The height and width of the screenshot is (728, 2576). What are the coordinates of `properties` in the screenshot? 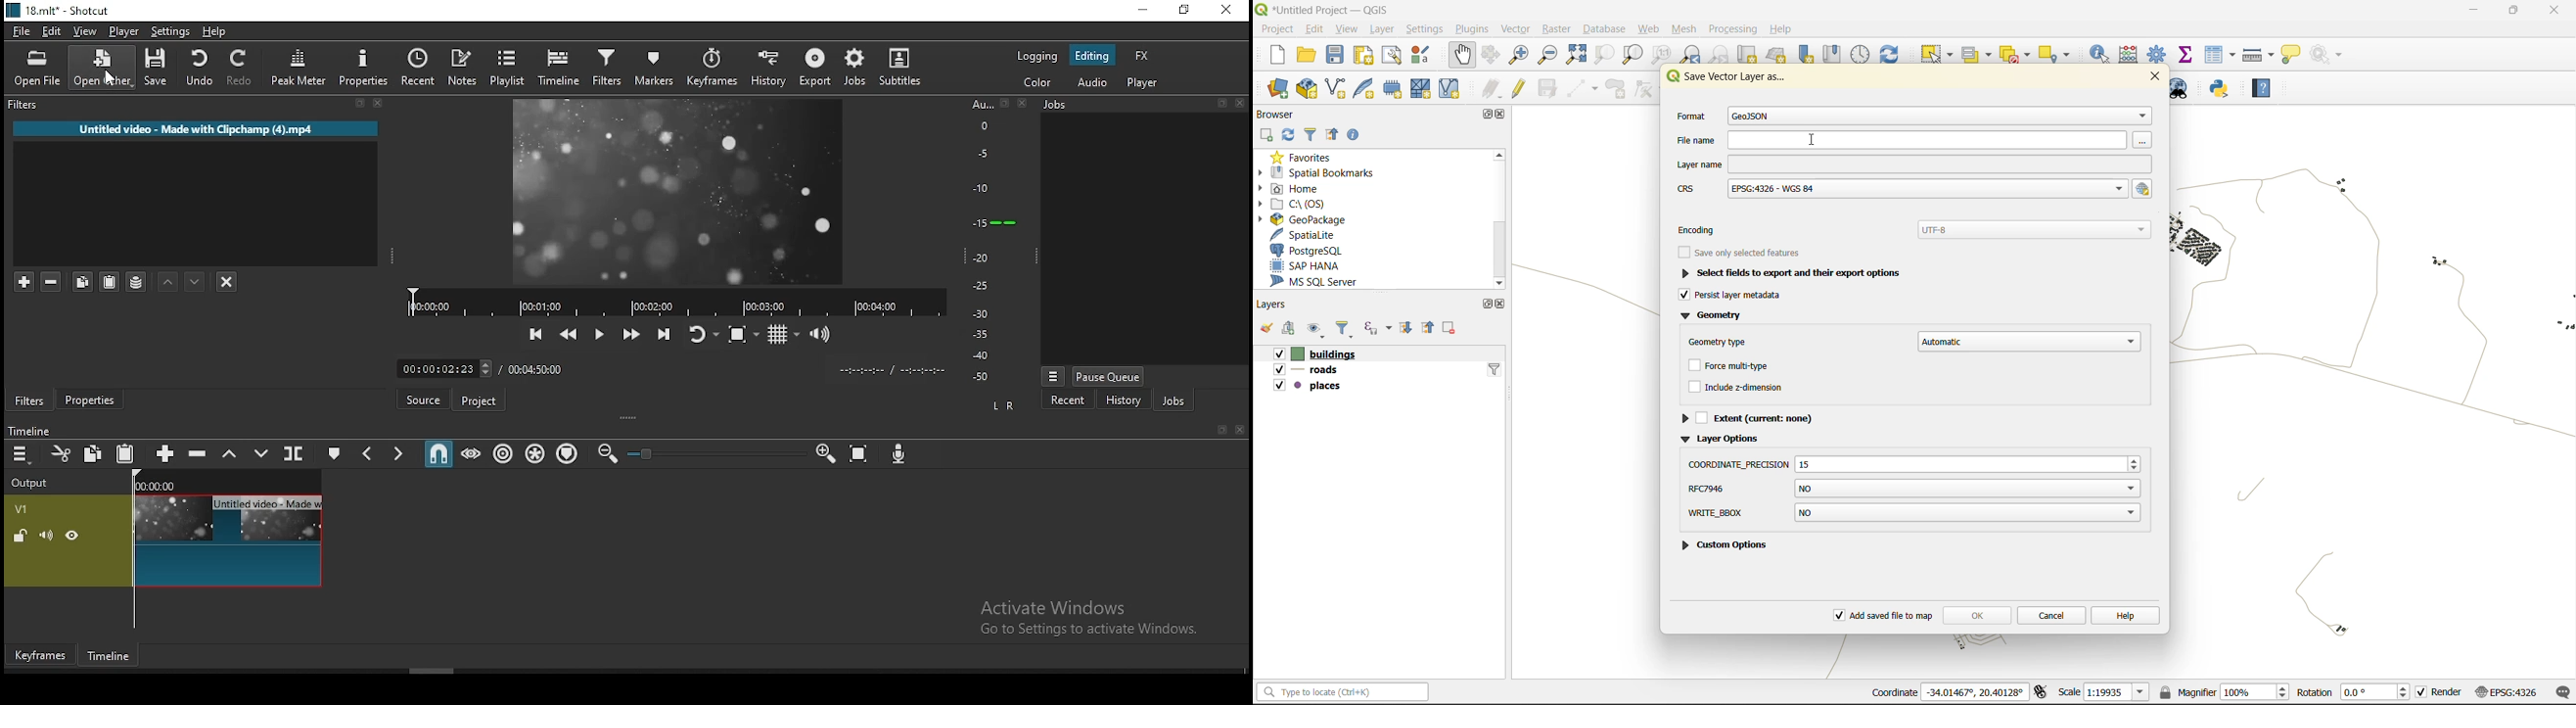 It's located at (363, 69).